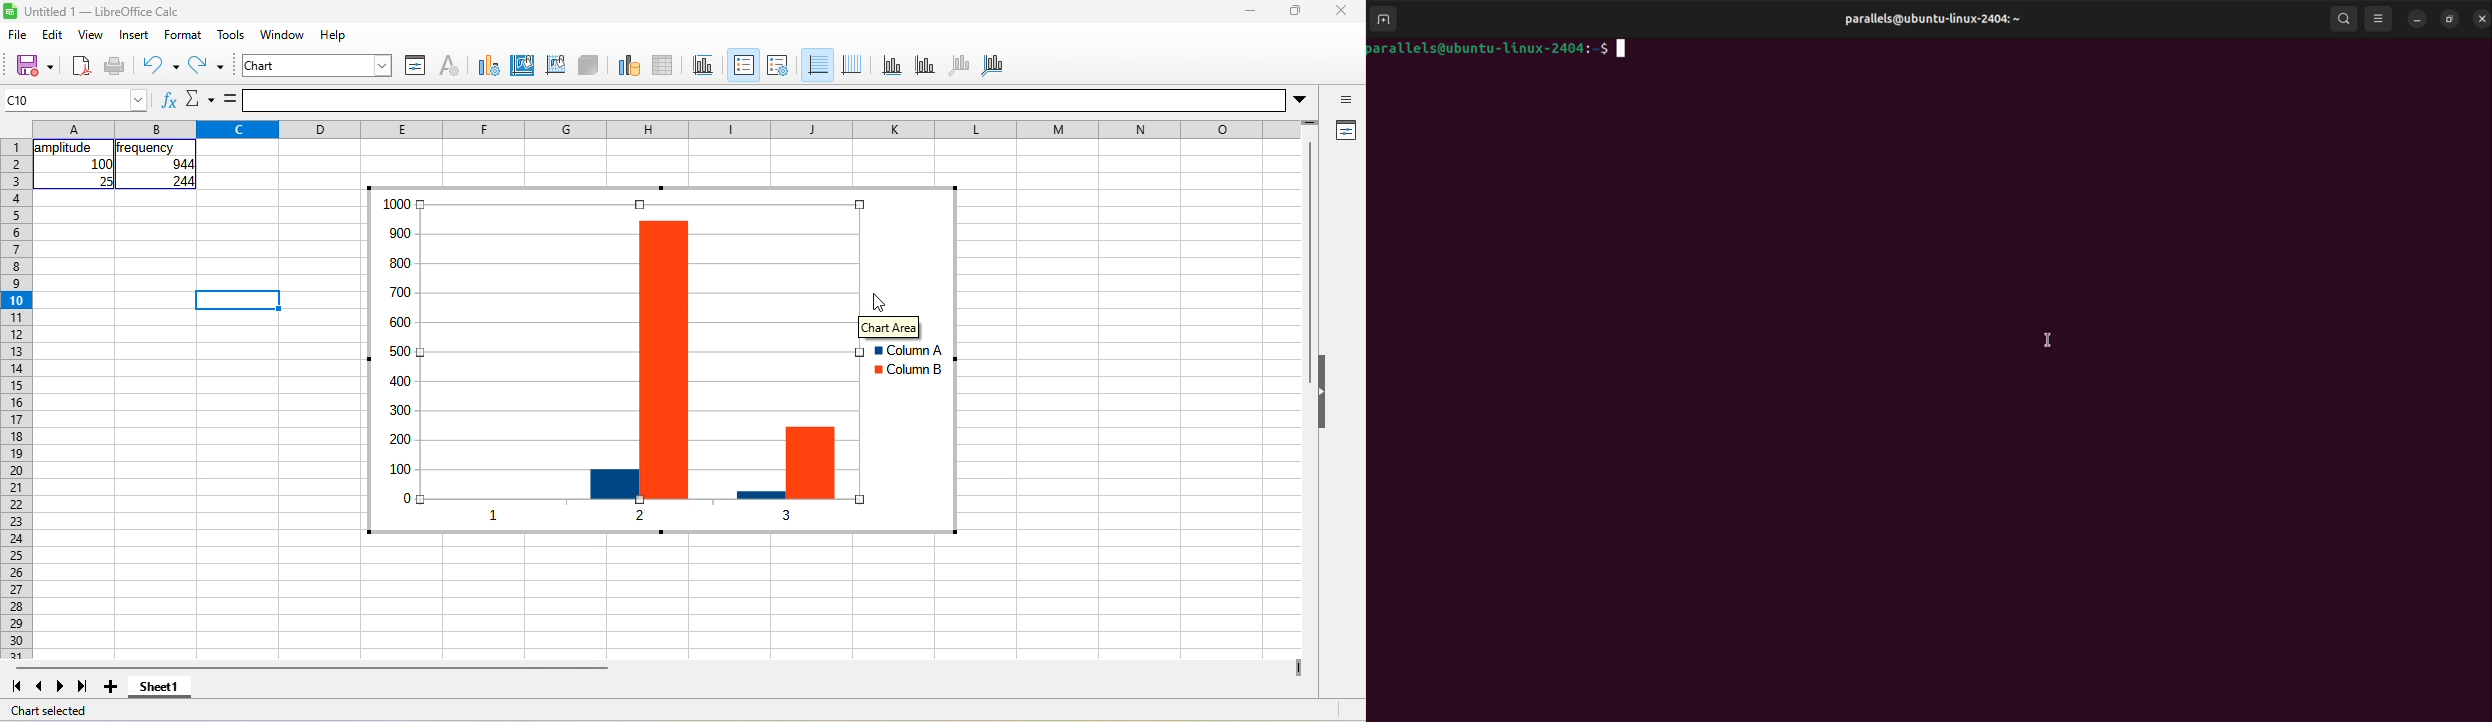 The width and height of the screenshot is (2492, 728). What do you see at coordinates (168, 692) in the screenshot?
I see `sheet1` at bounding box center [168, 692].